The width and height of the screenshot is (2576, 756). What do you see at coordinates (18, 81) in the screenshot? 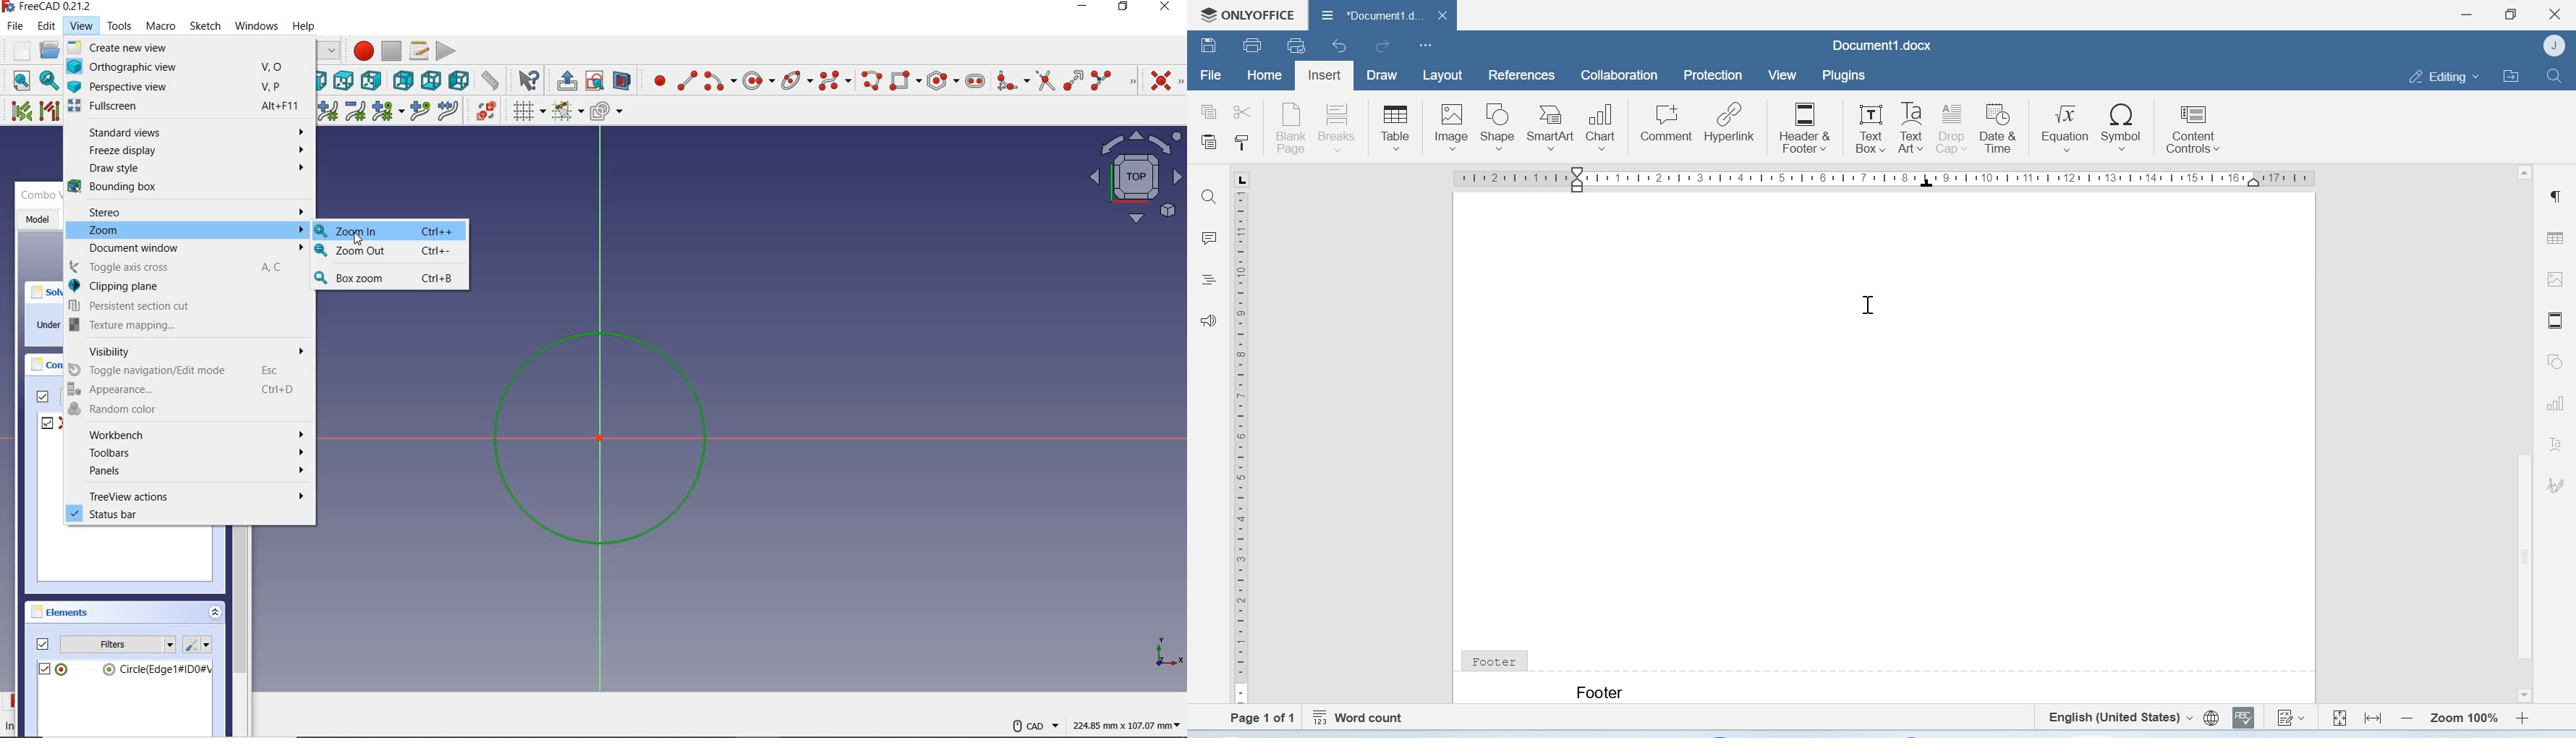
I see `fit all` at bounding box center [18, 81].